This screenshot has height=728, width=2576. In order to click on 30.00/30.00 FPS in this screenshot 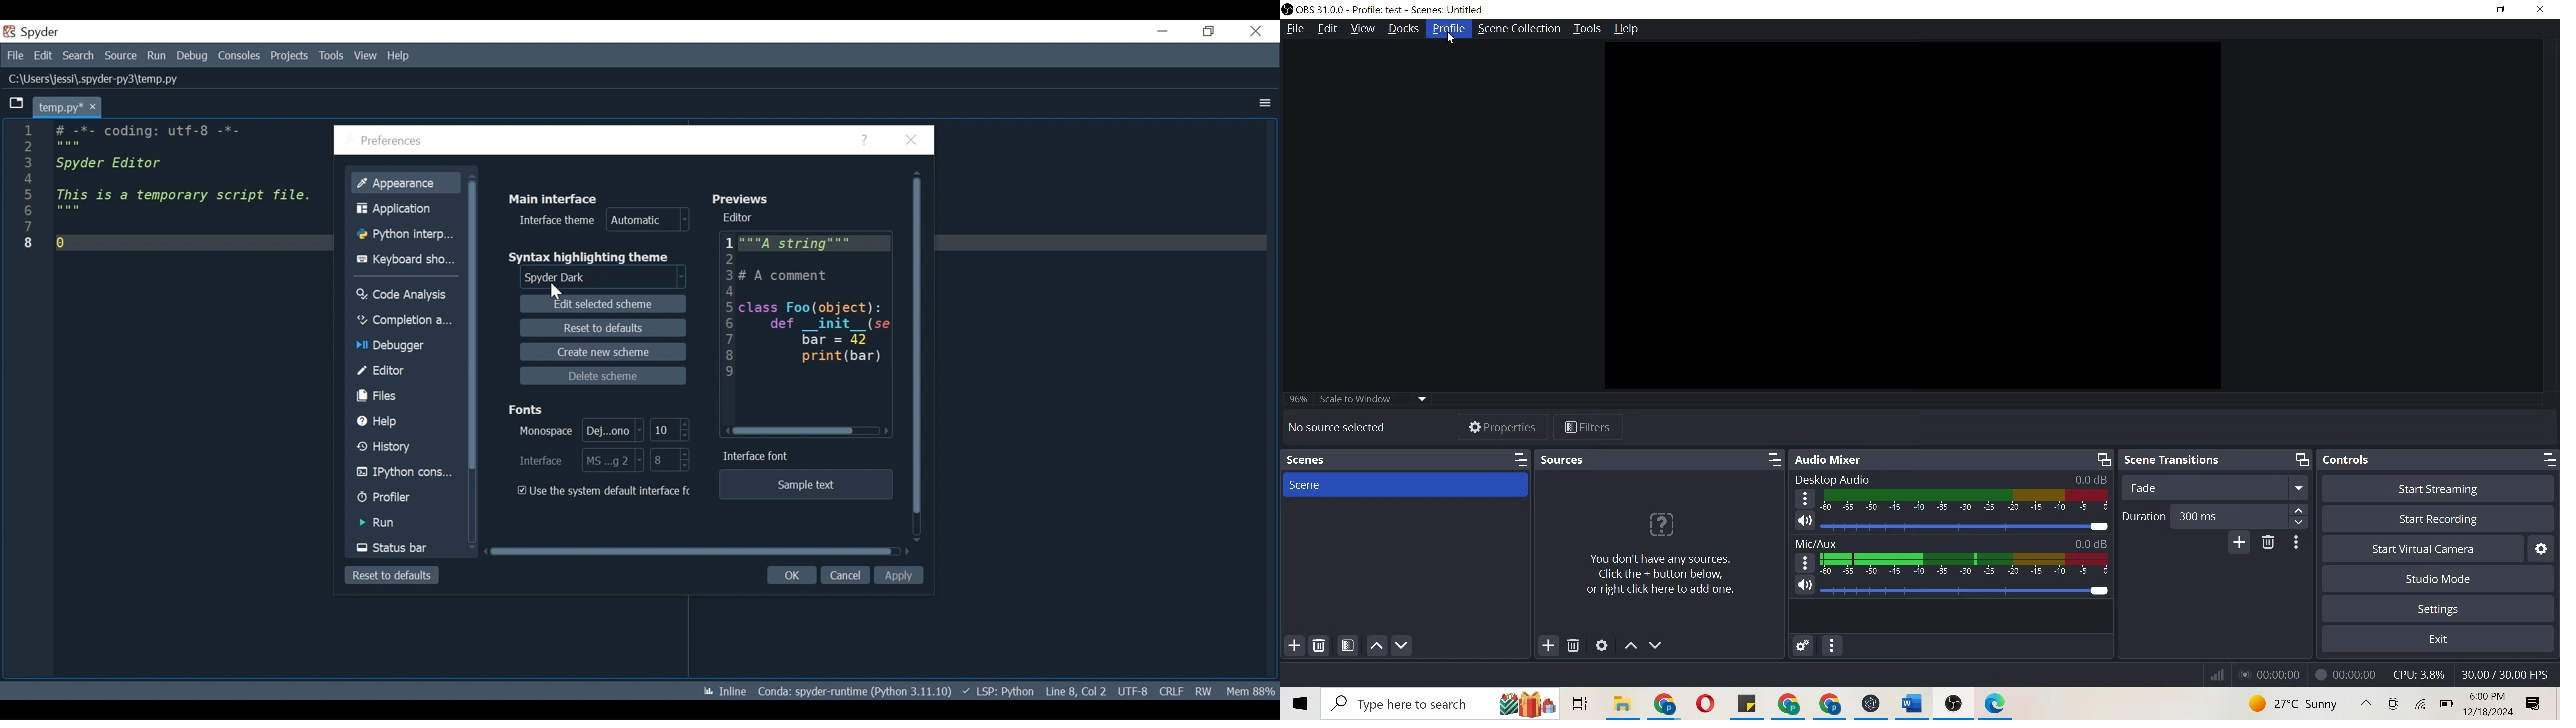, I will do `click(2504, 673)`.